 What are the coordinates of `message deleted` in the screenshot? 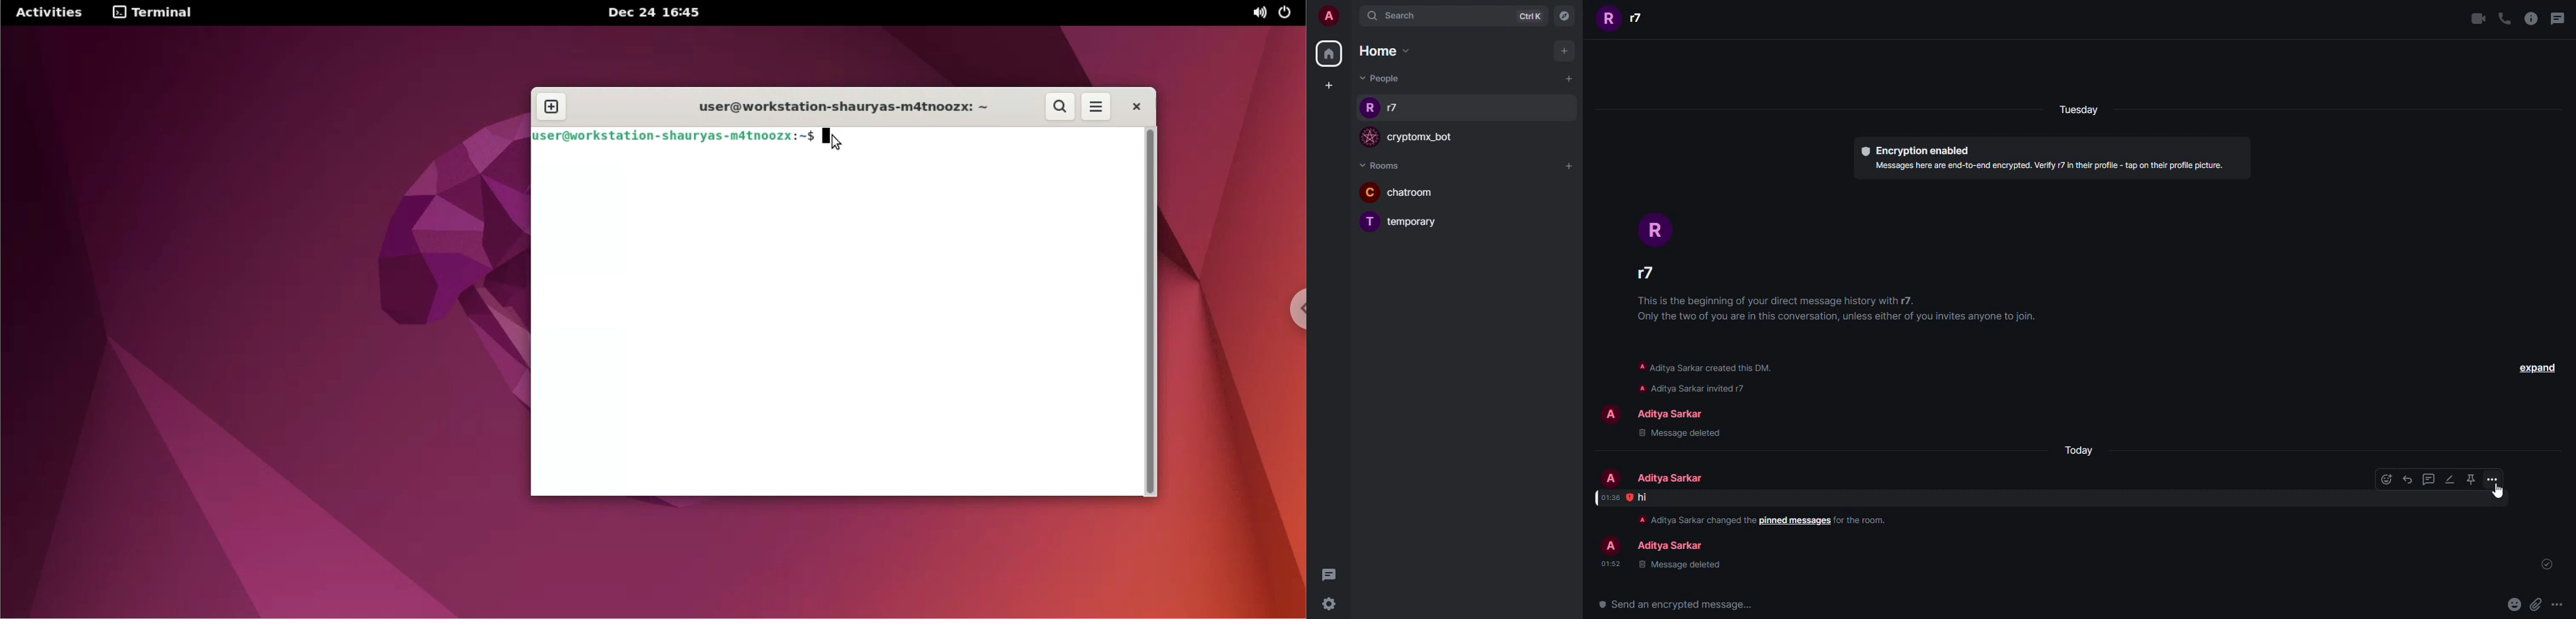 It's located at (1681, 433).